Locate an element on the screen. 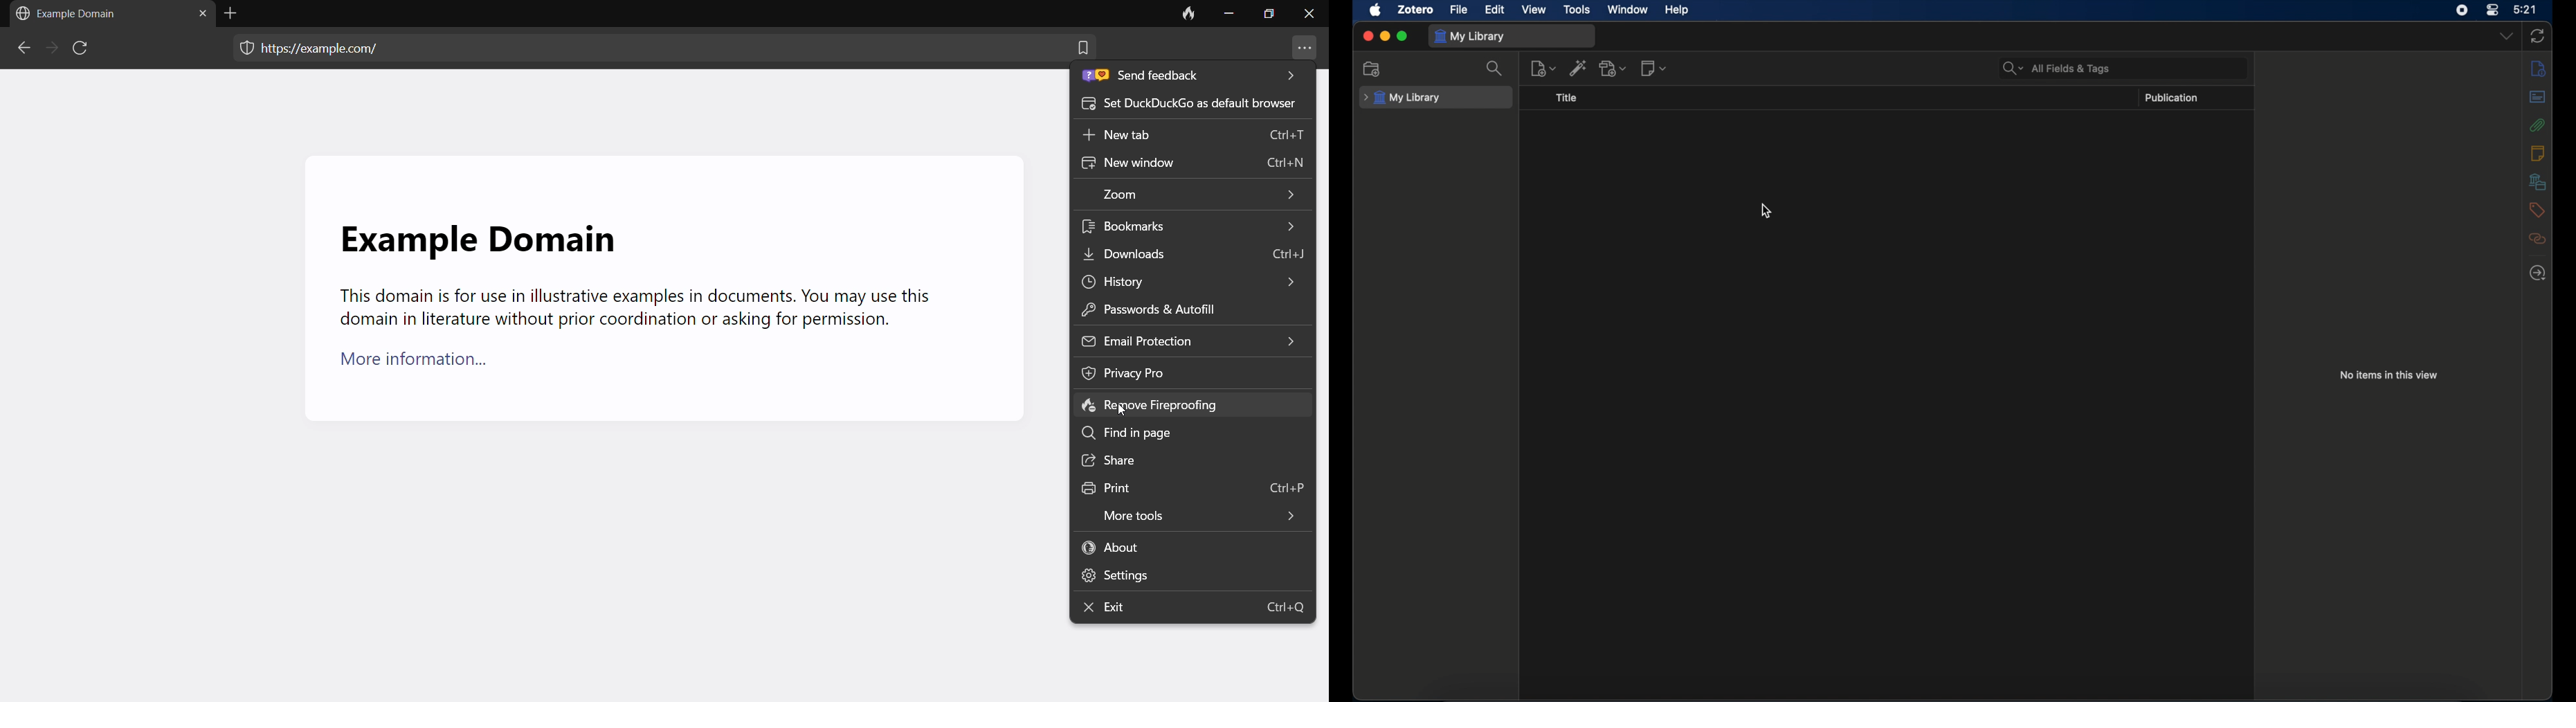 The height and width of the screenshot is (728, 2576). apple icon is located at coordinates (1375, 10).